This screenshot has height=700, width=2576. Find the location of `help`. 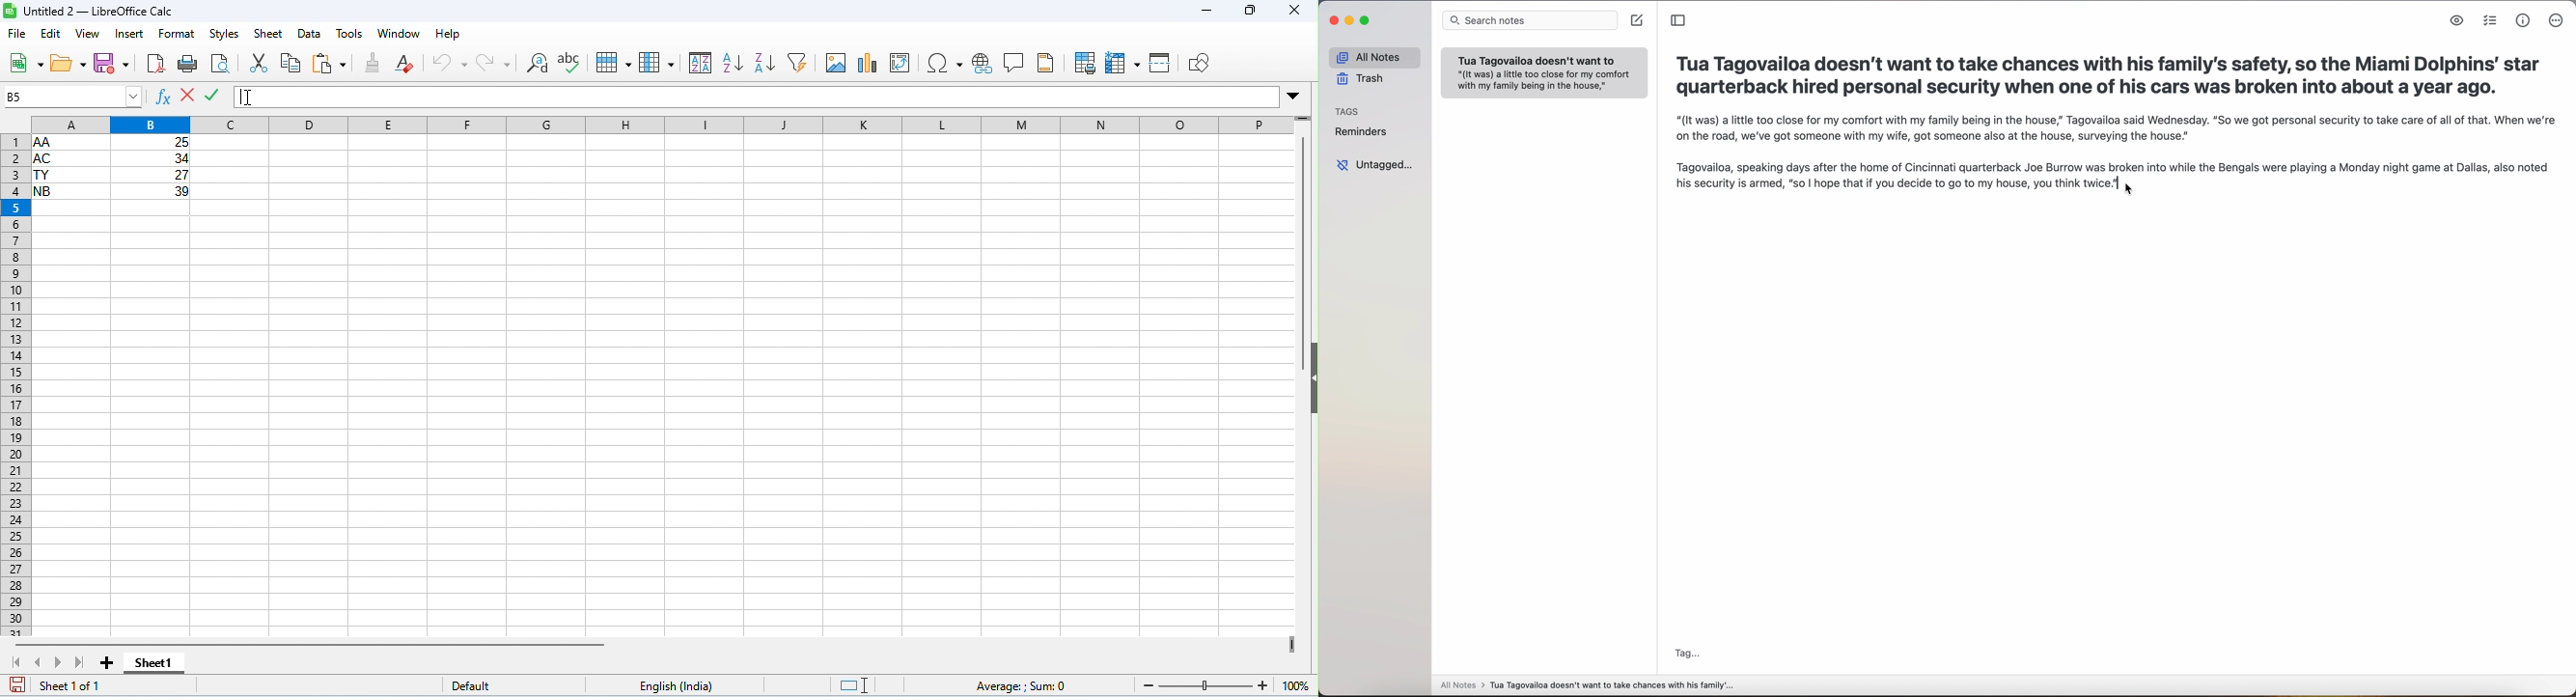

help is located at coordinates (448, 35).